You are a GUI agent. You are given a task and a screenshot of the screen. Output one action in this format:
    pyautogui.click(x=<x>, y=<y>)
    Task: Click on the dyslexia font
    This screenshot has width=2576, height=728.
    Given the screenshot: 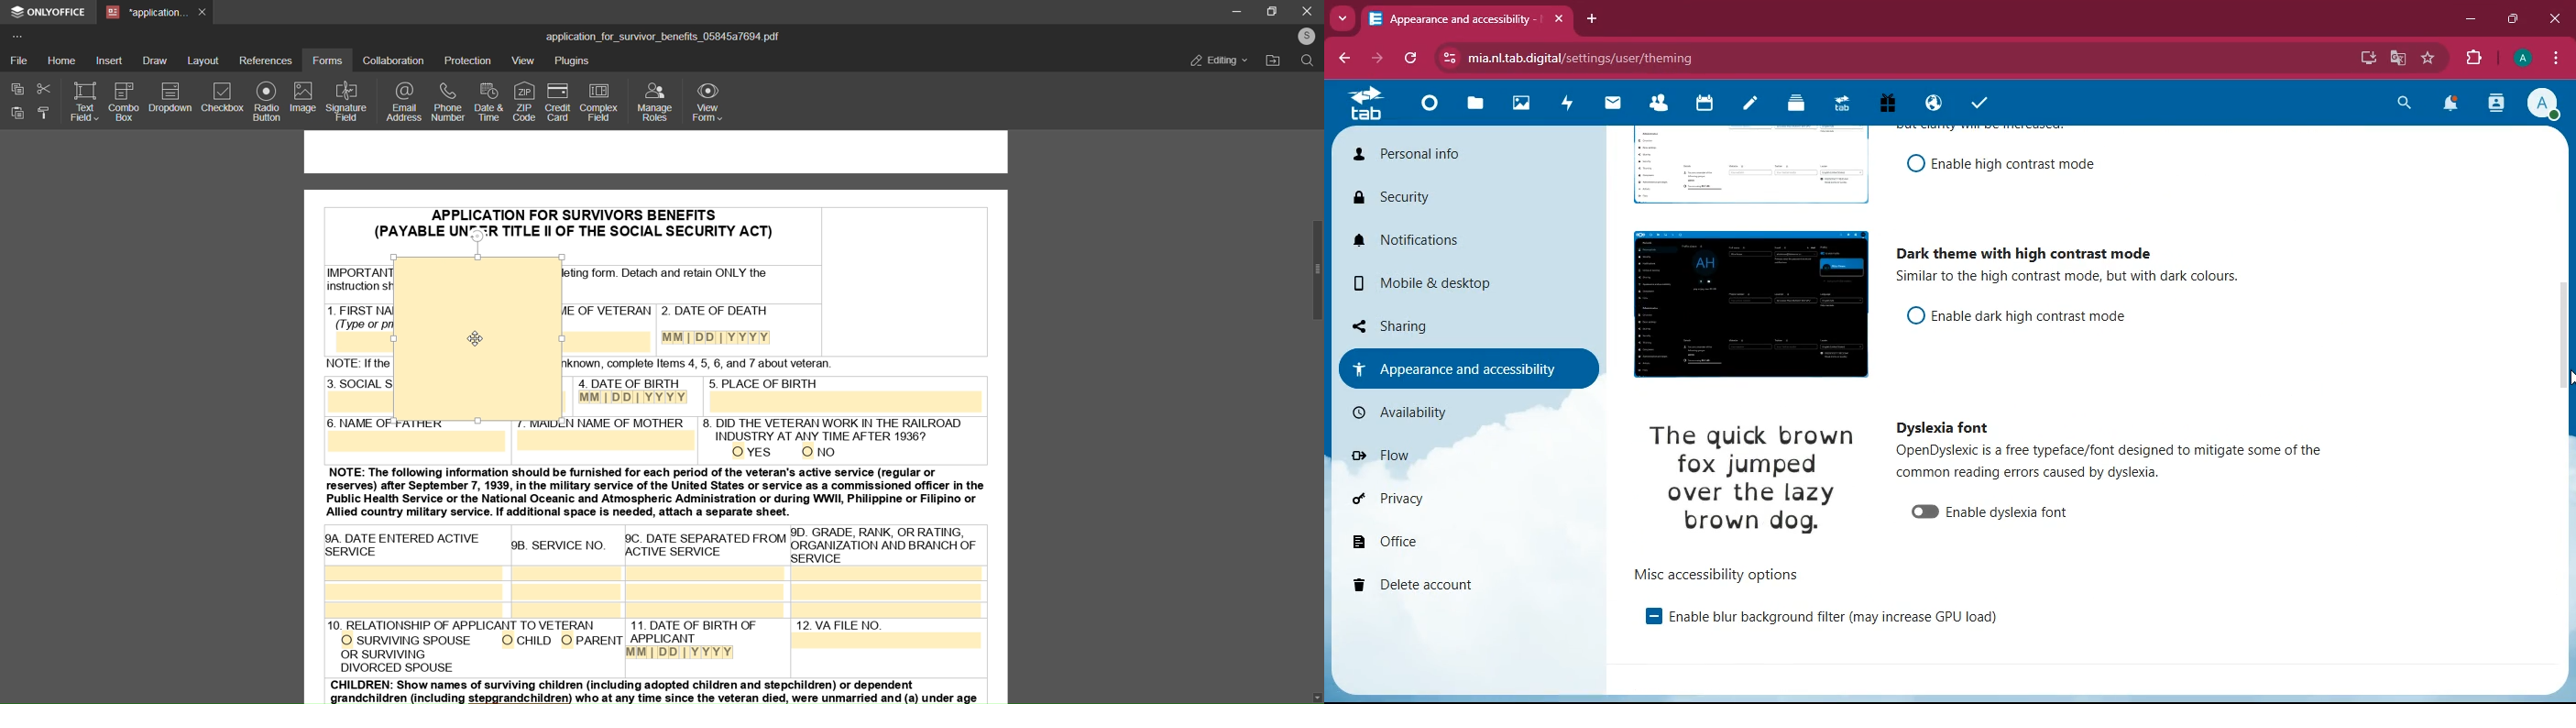 What is the action you would take?
    pyautogui.click(x=1942, y=428)
    